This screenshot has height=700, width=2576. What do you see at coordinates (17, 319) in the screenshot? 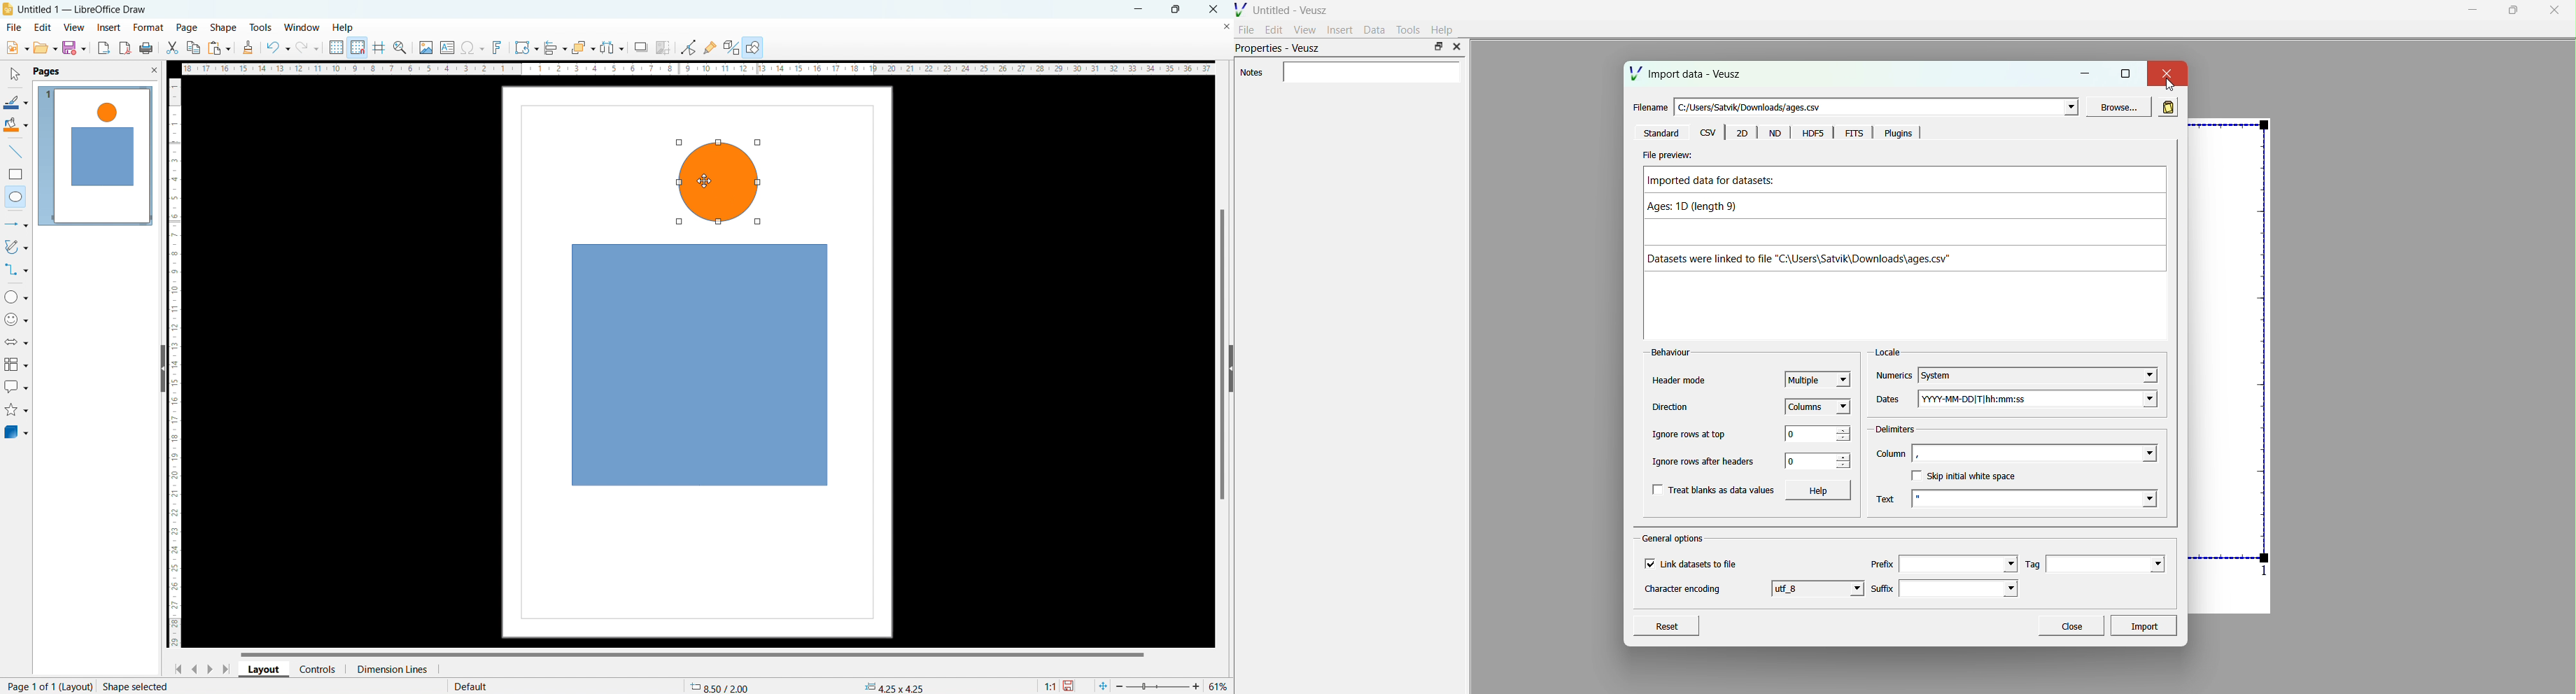
I see `symbol shapes` at bounding box center [17, 319].